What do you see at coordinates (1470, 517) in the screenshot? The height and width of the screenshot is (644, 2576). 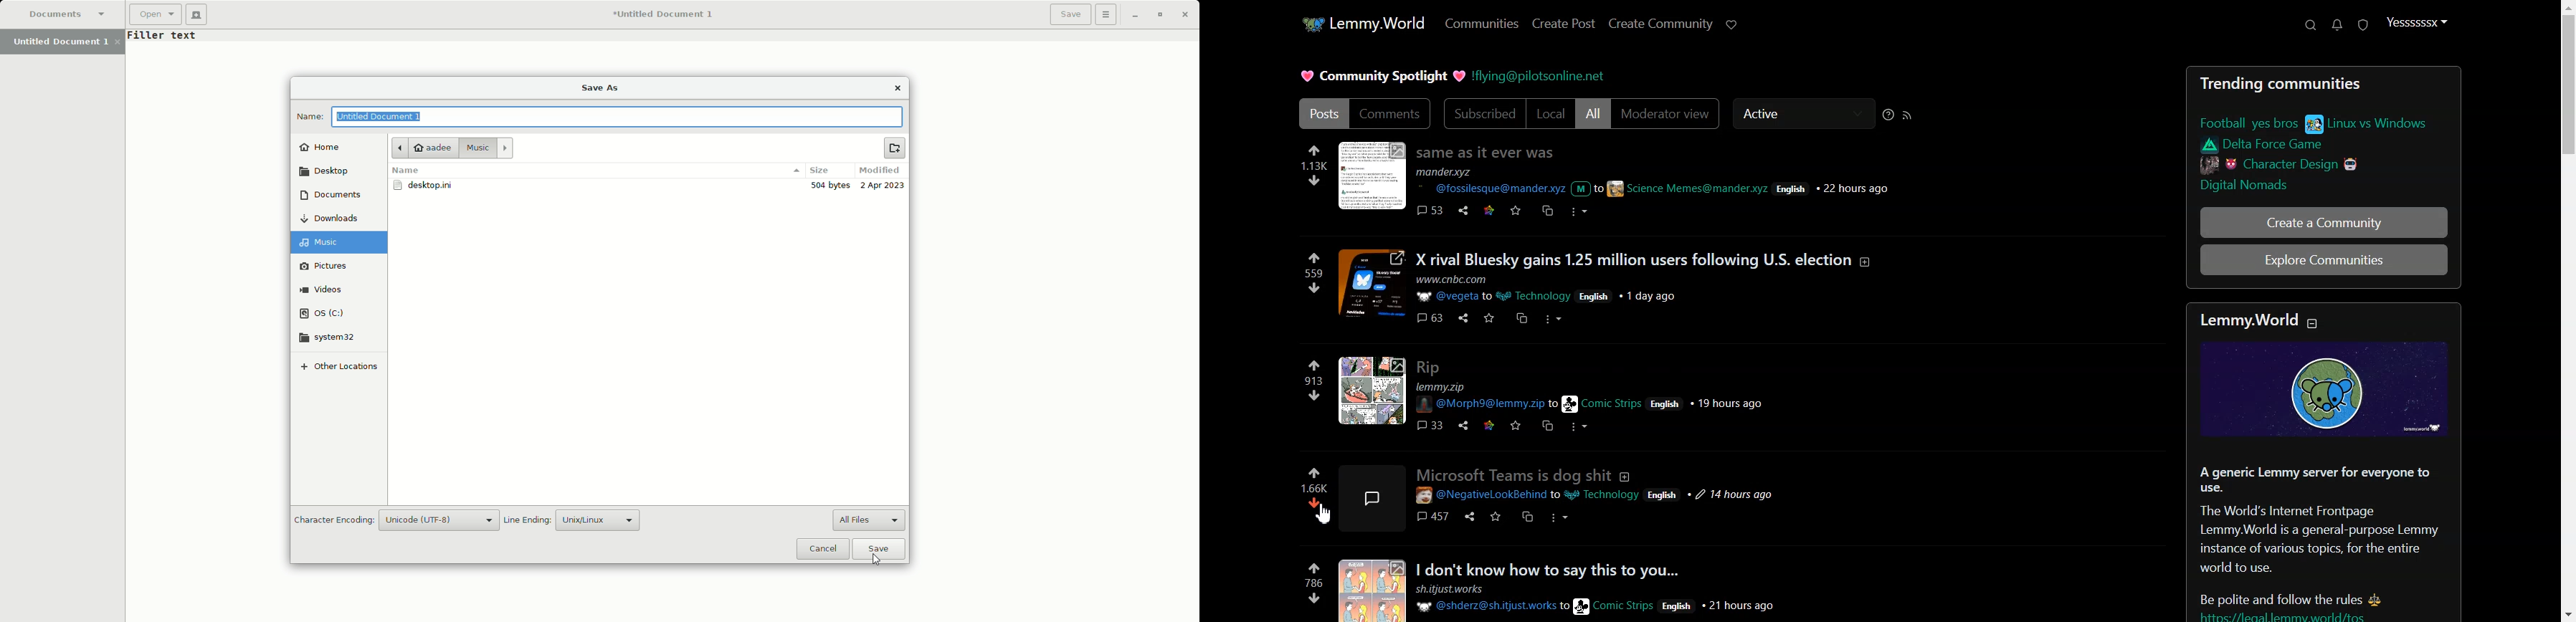 I see `share` at bounding box center [1470, 517].